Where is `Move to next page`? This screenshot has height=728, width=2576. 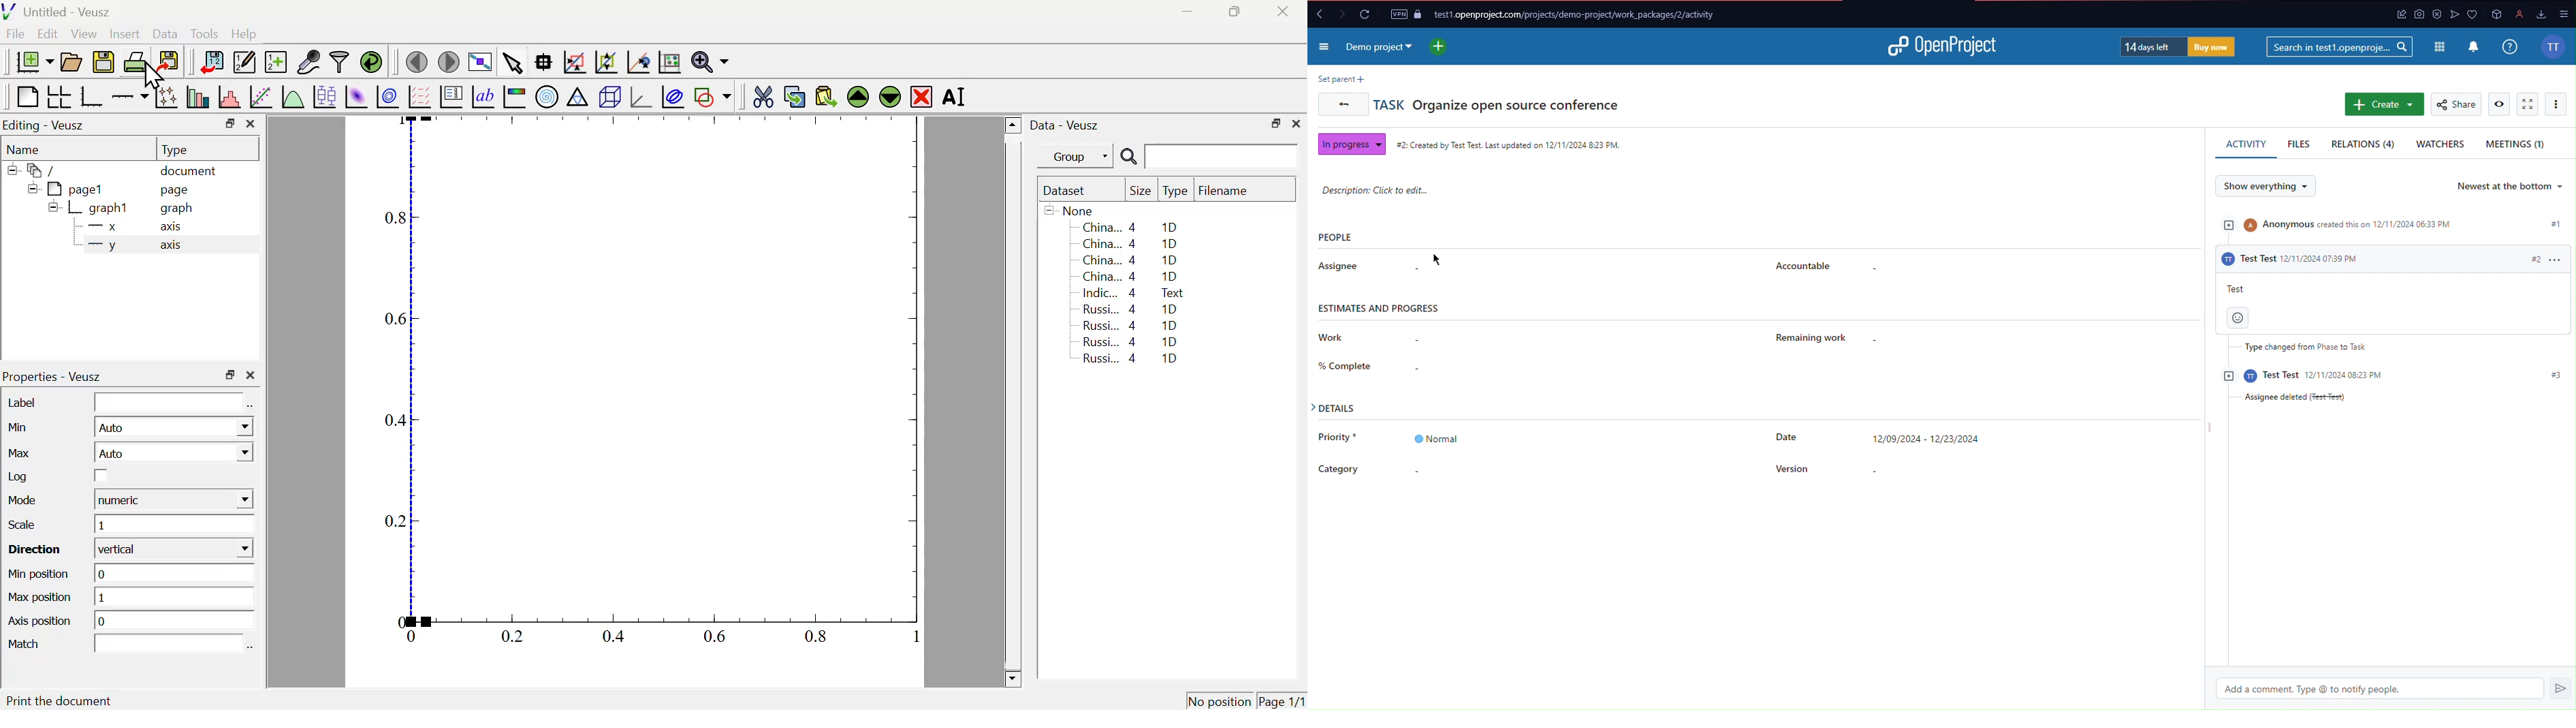
Move to next page is located at coordinates (449, 62).